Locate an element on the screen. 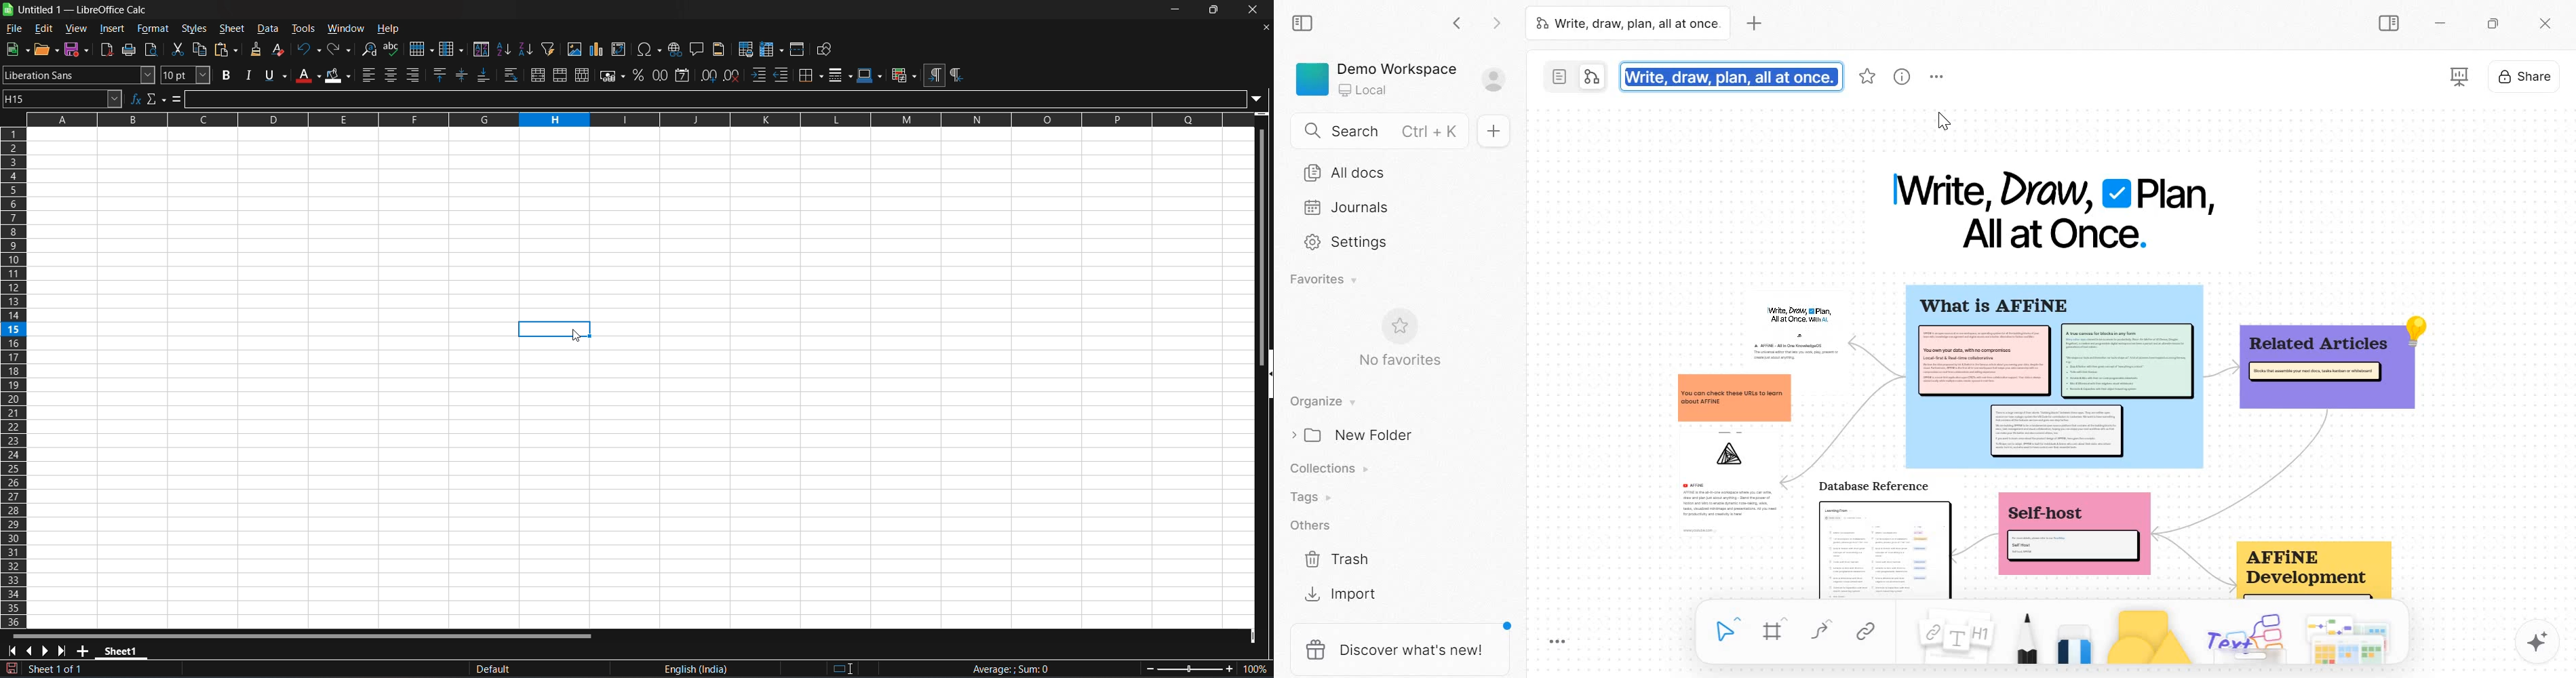 This screenshot has height=700, width=2576. tools is located at coordinates (304, 29).